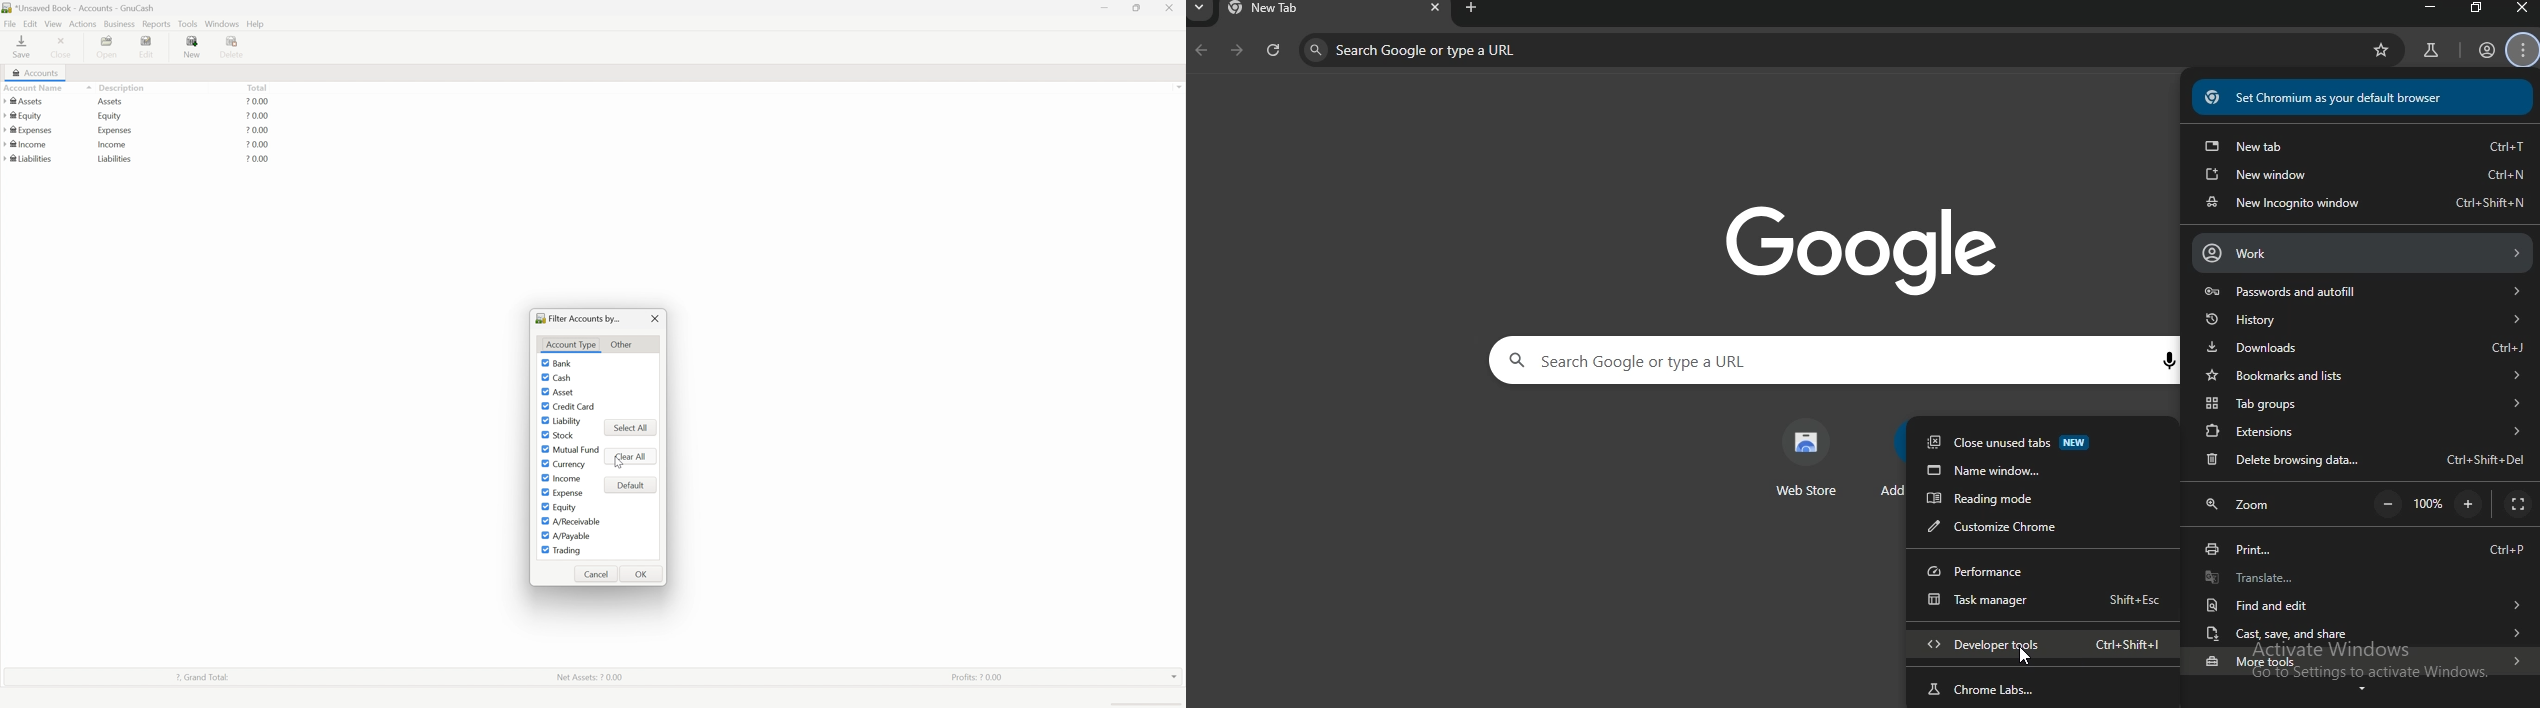 This screenshot has width=2548, height=728. I want to click on name window, so click(2042, 472).